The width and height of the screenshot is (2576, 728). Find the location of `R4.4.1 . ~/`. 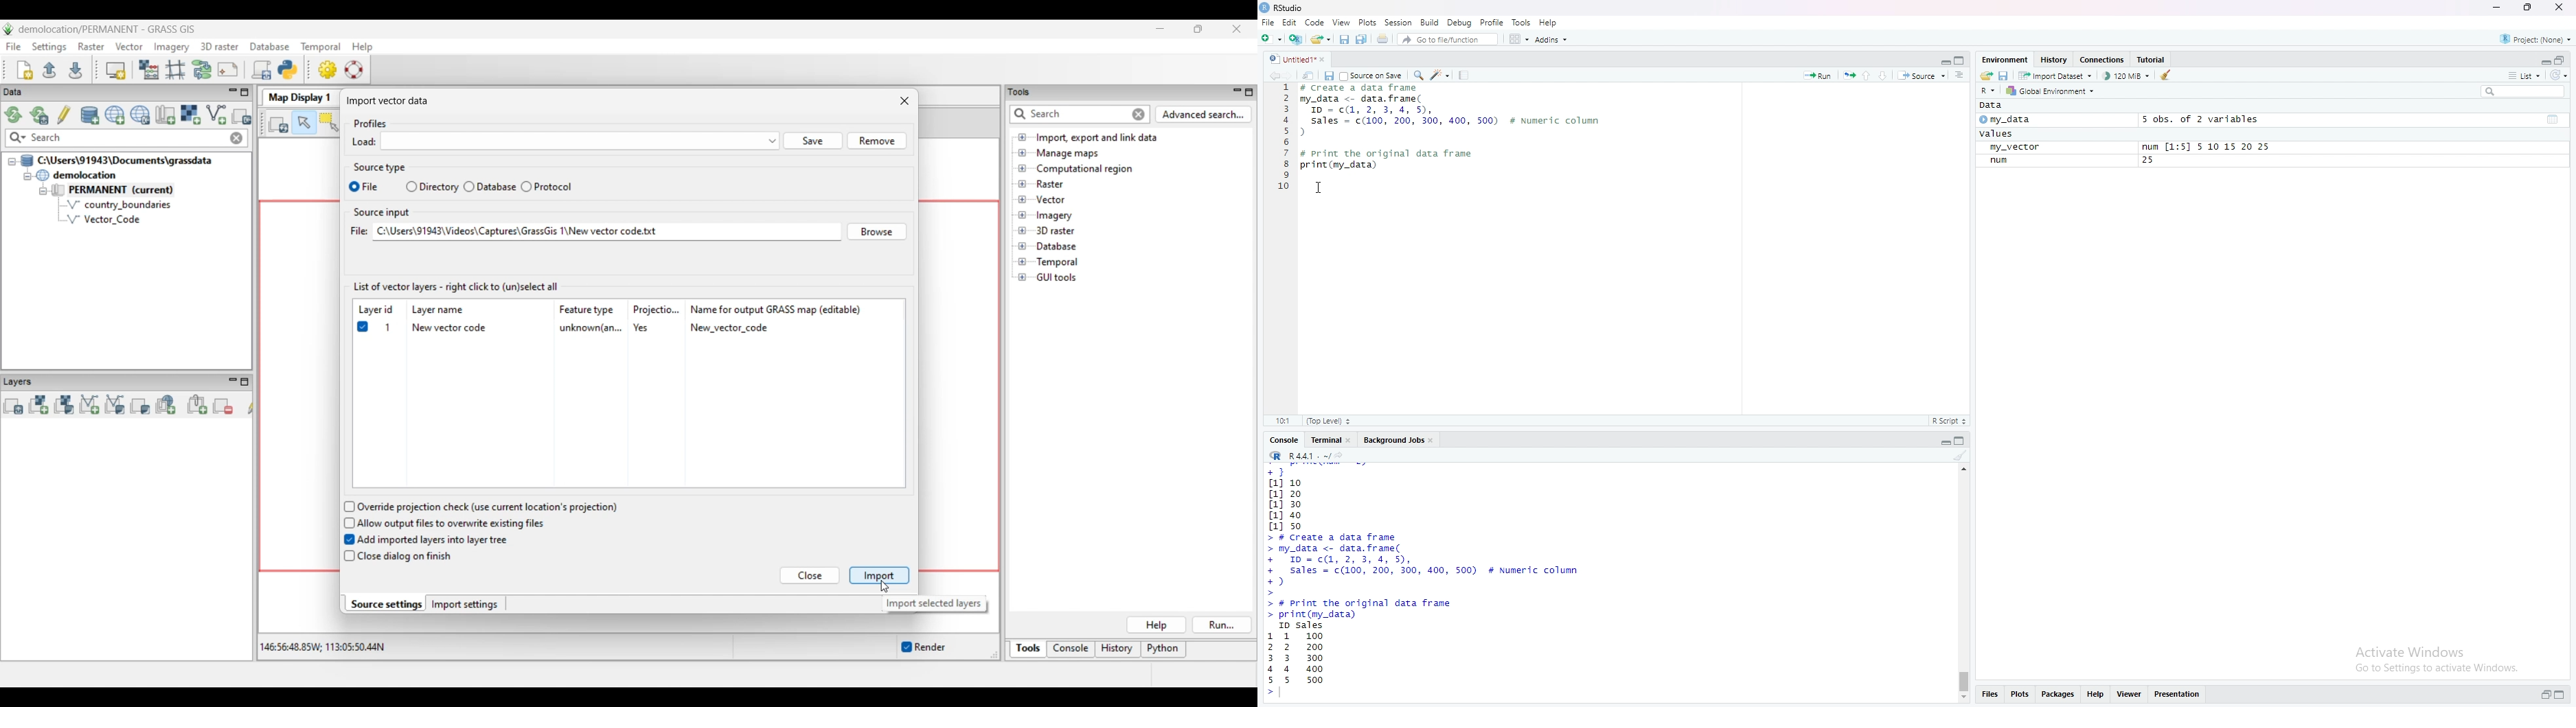

R4.4.1 . ~/ is located at coordinates (1311, 458).